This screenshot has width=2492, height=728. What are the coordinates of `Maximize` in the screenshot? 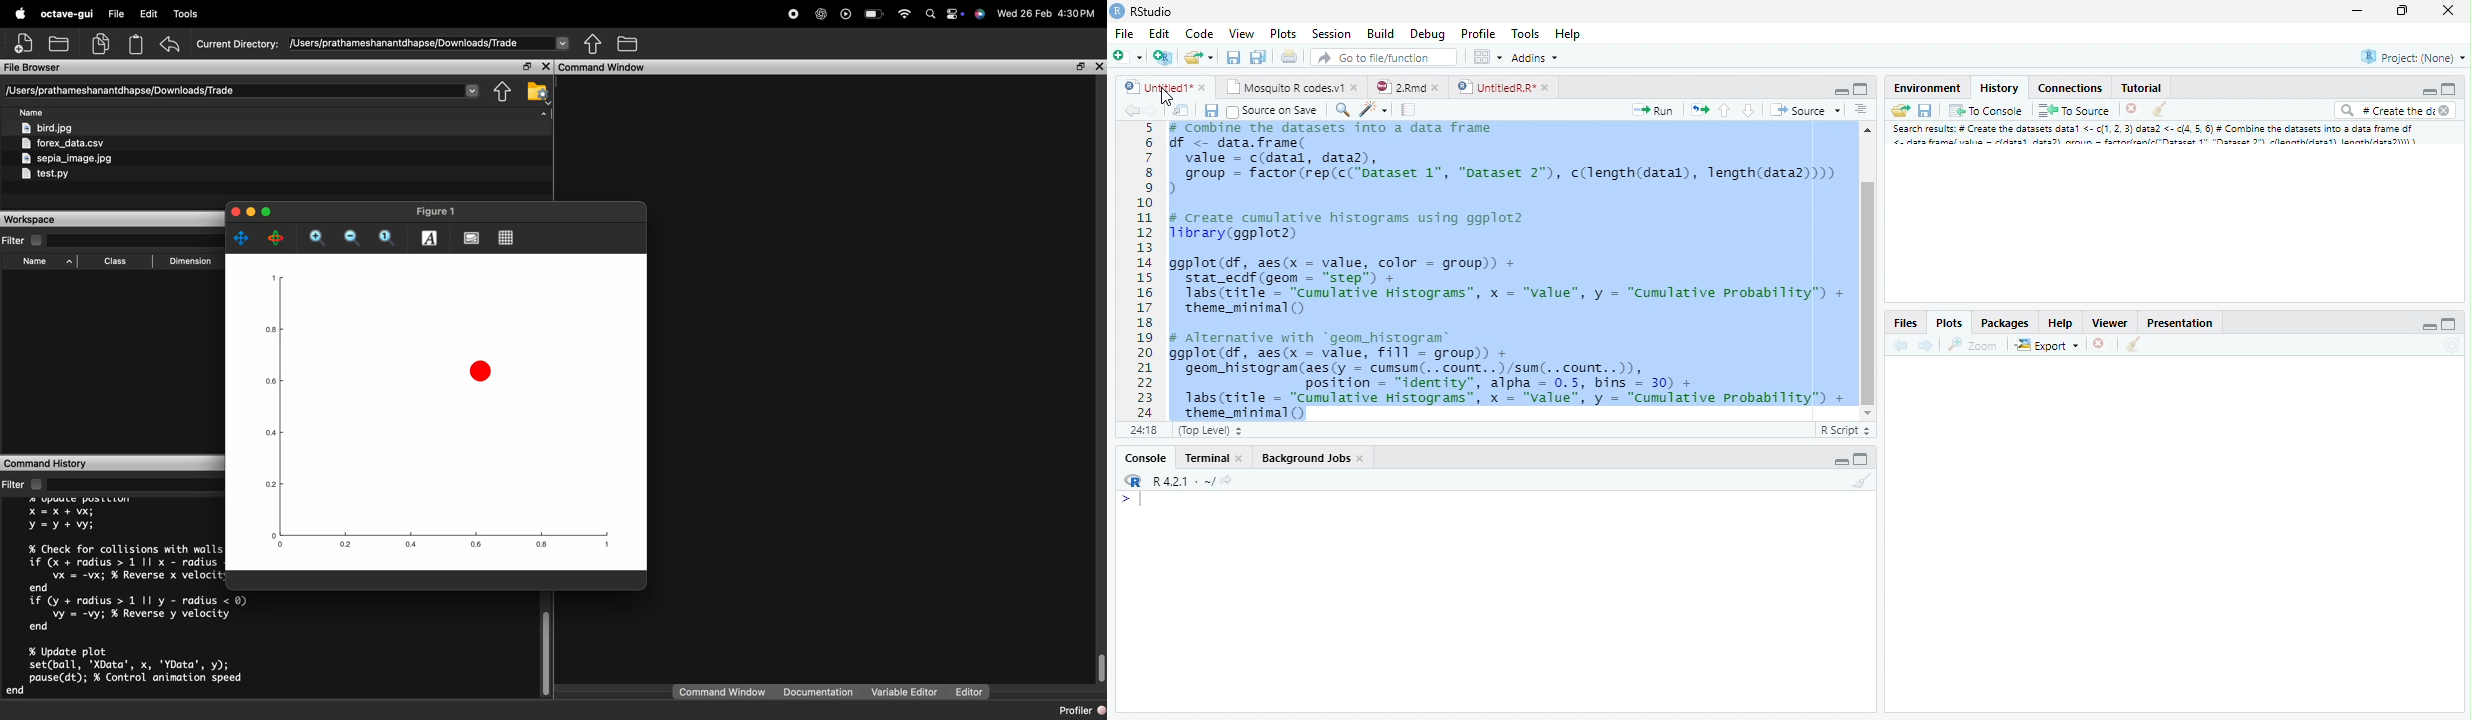 It's located at (1864, 460).